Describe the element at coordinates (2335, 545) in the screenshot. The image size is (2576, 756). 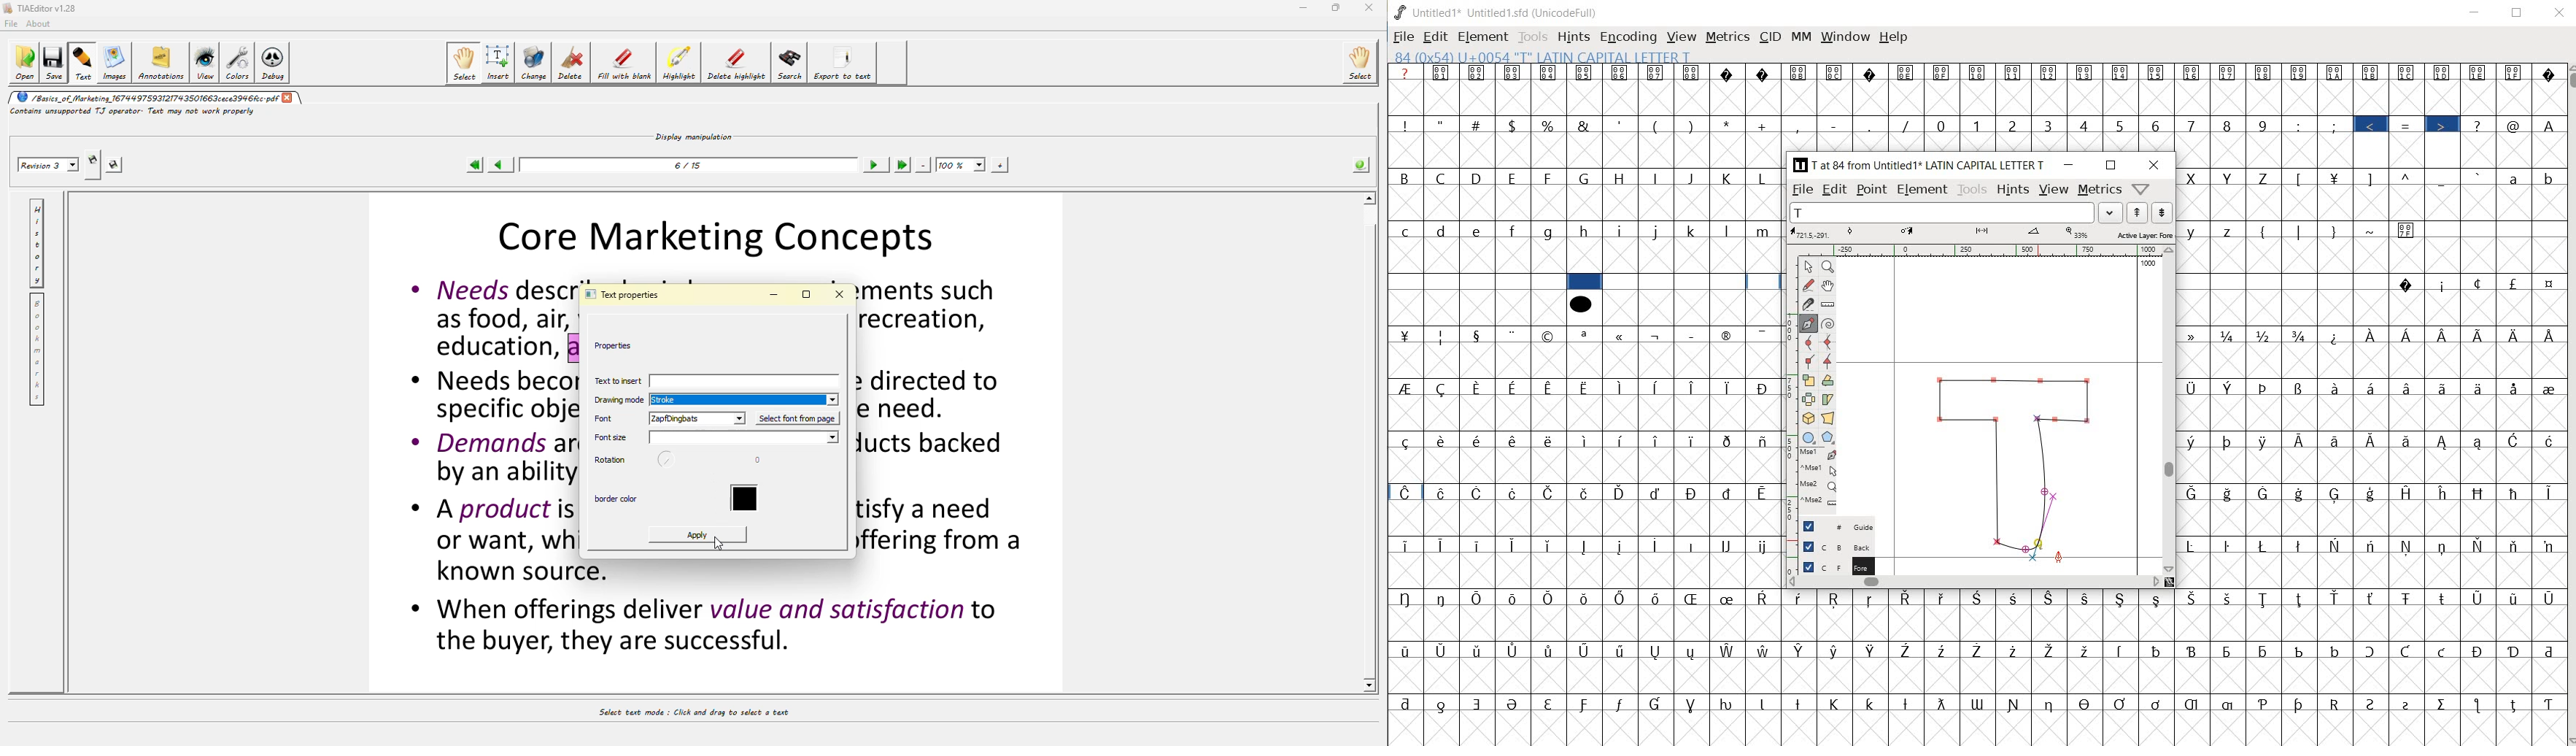
I see `Symbol` at that location.